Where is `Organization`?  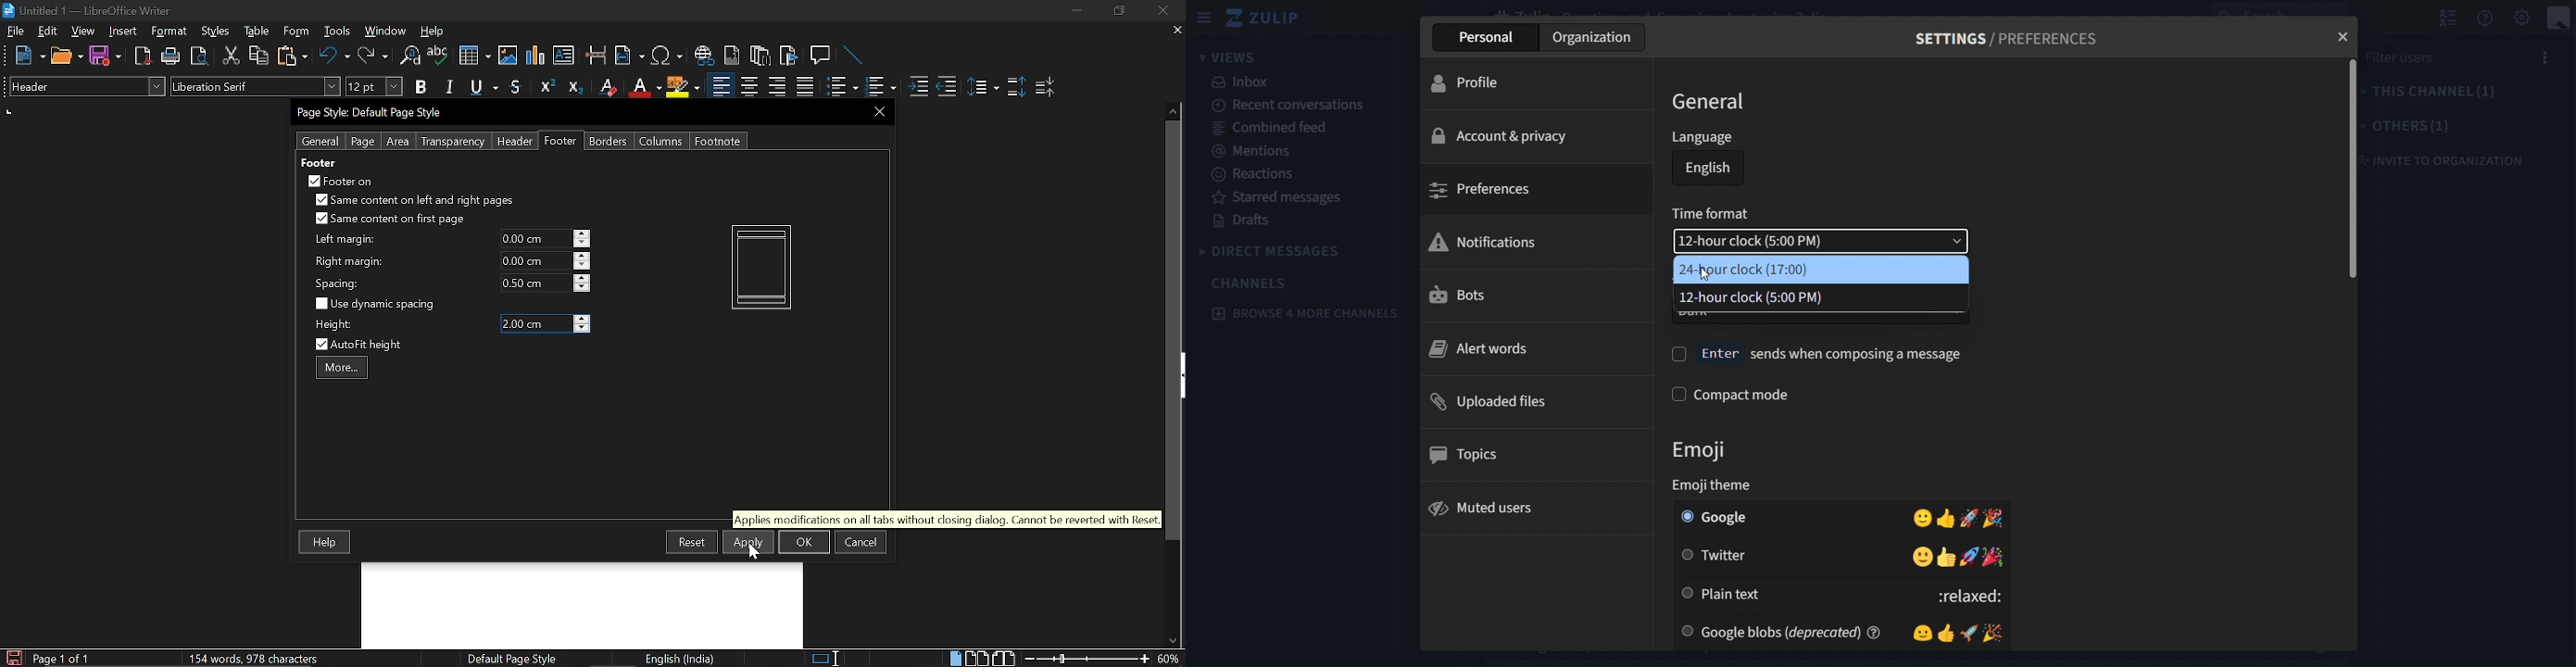 Organization is located at coordinates (1589, 38).